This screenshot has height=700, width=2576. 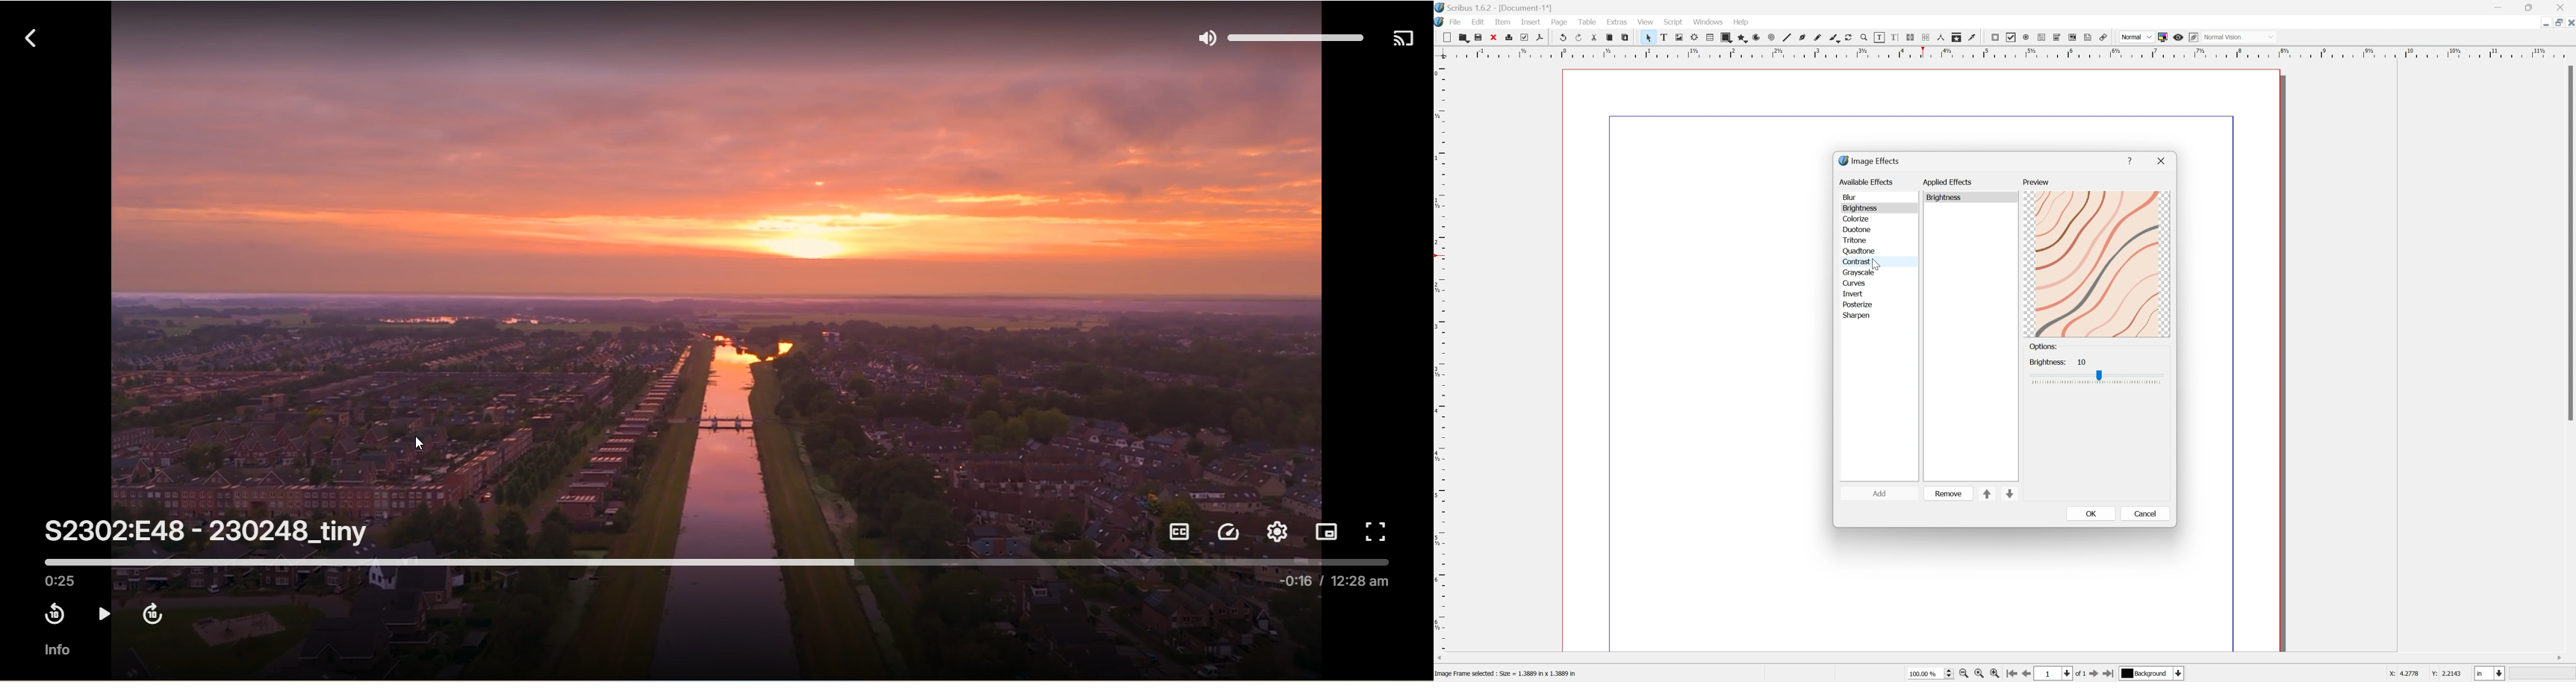 What do you see at coordinates (1443, 36) in the screenshot?
I see `New` at bounding box center [1443, 36].